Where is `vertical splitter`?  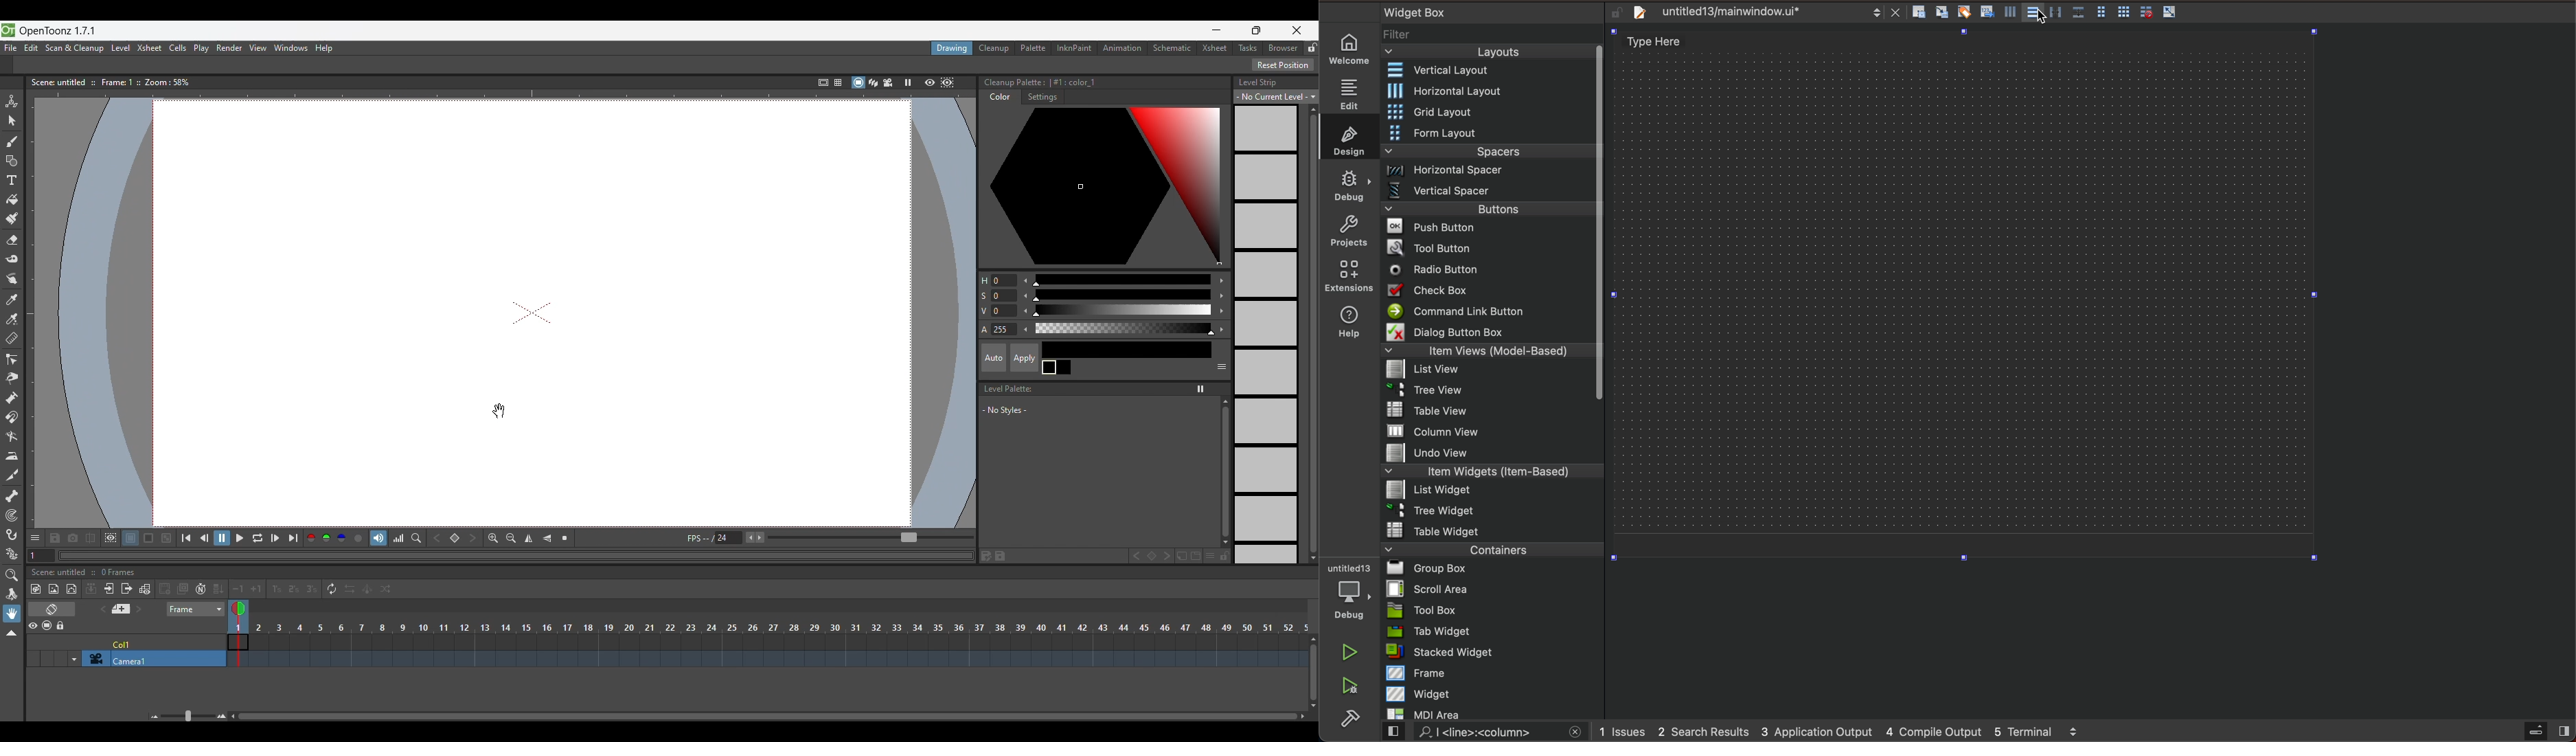 vertical splitter is located at coordinates (2058, 13).